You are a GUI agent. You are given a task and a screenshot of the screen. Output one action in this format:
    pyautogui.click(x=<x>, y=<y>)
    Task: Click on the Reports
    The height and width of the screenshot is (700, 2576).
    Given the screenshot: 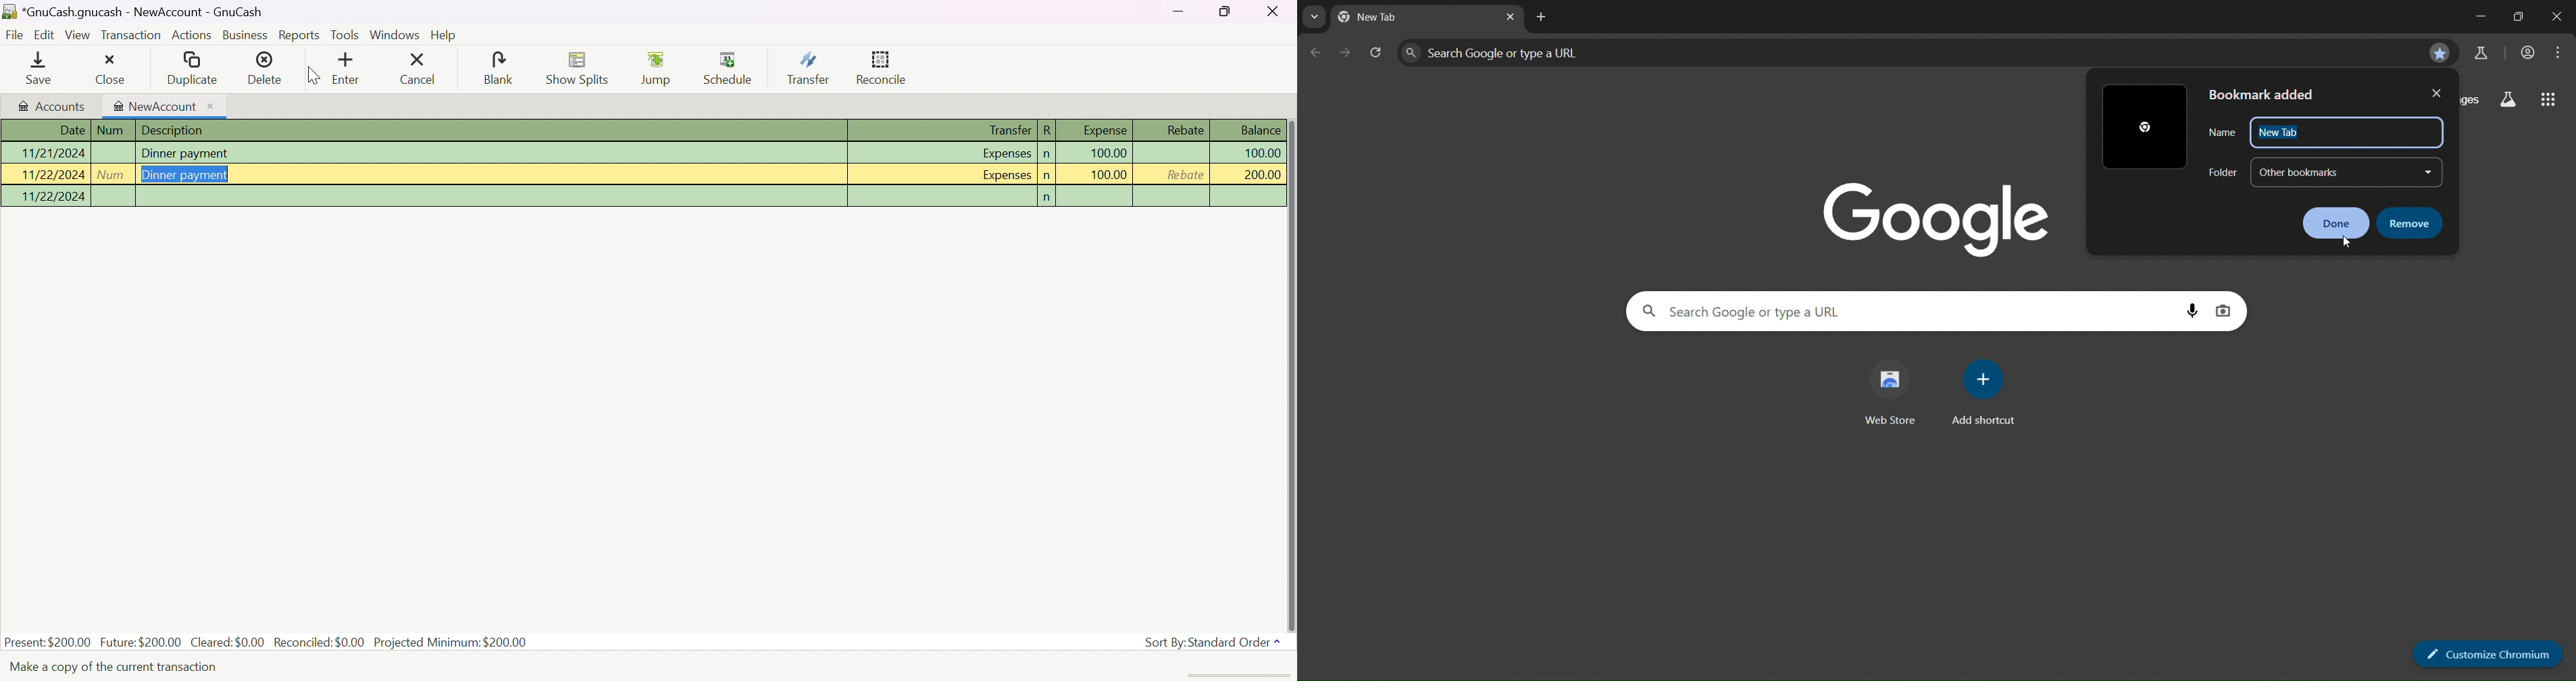 What is the action you would take?
    pyautogui.click(x=298, y=36)
    